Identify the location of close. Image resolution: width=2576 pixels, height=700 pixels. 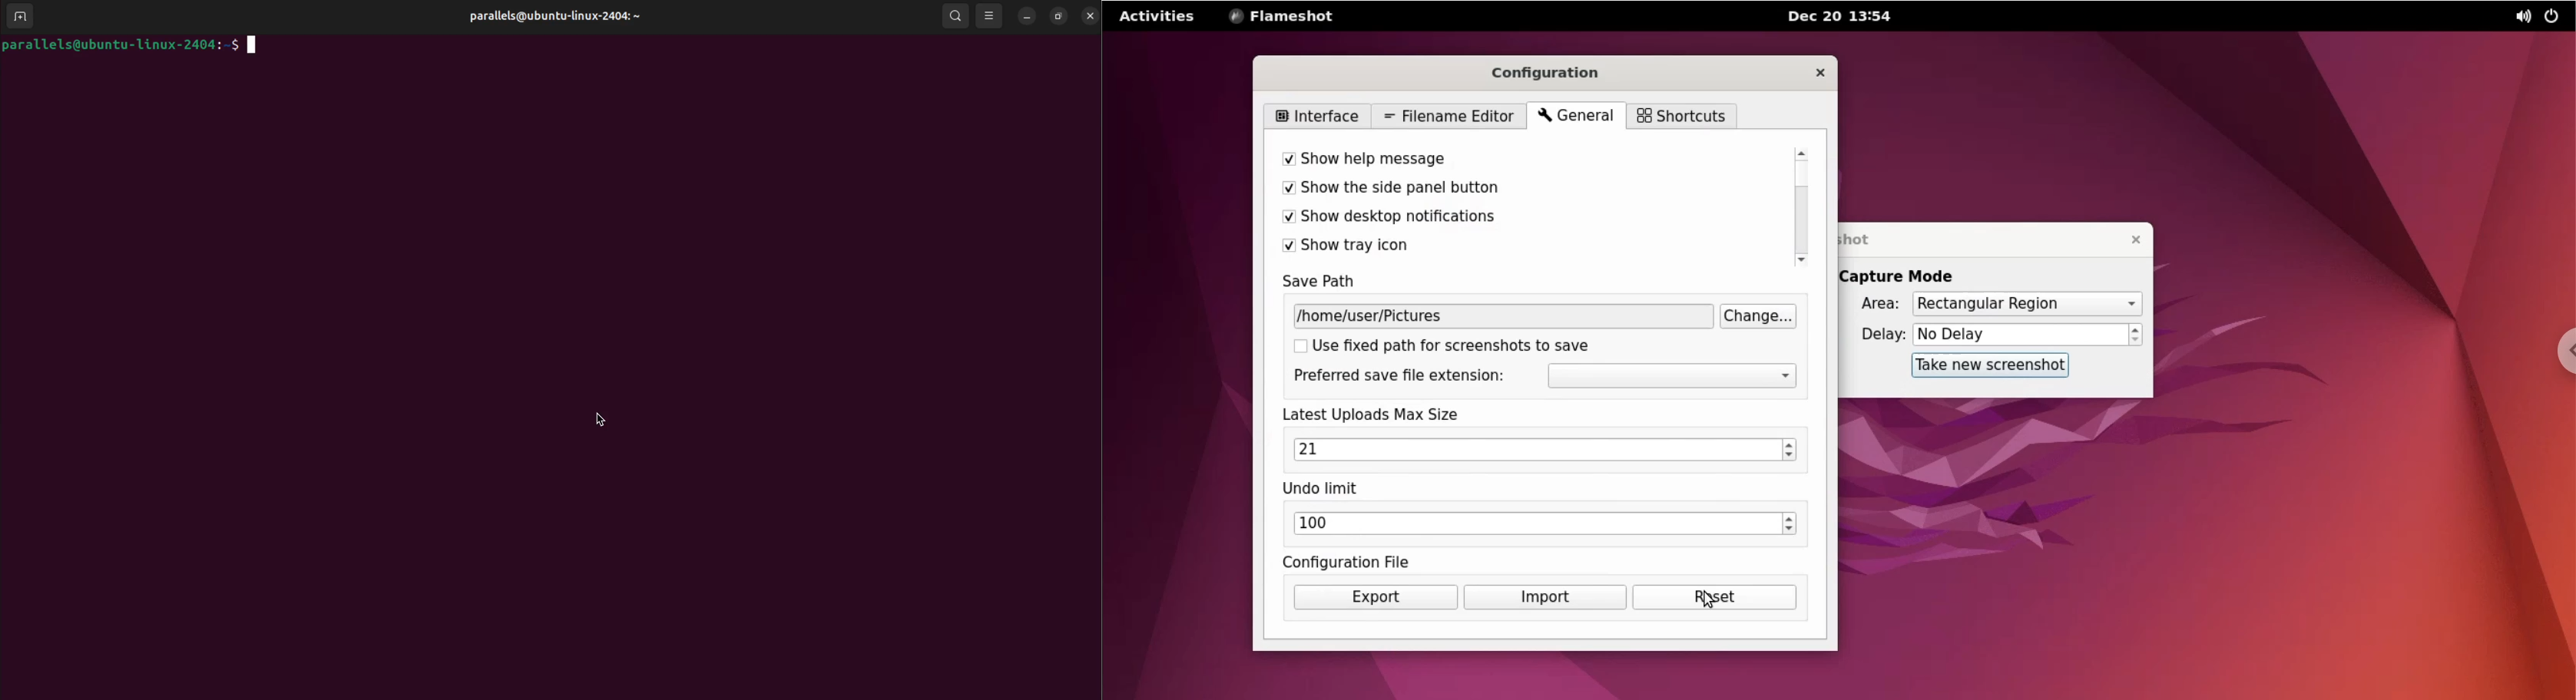
(2133, 240).